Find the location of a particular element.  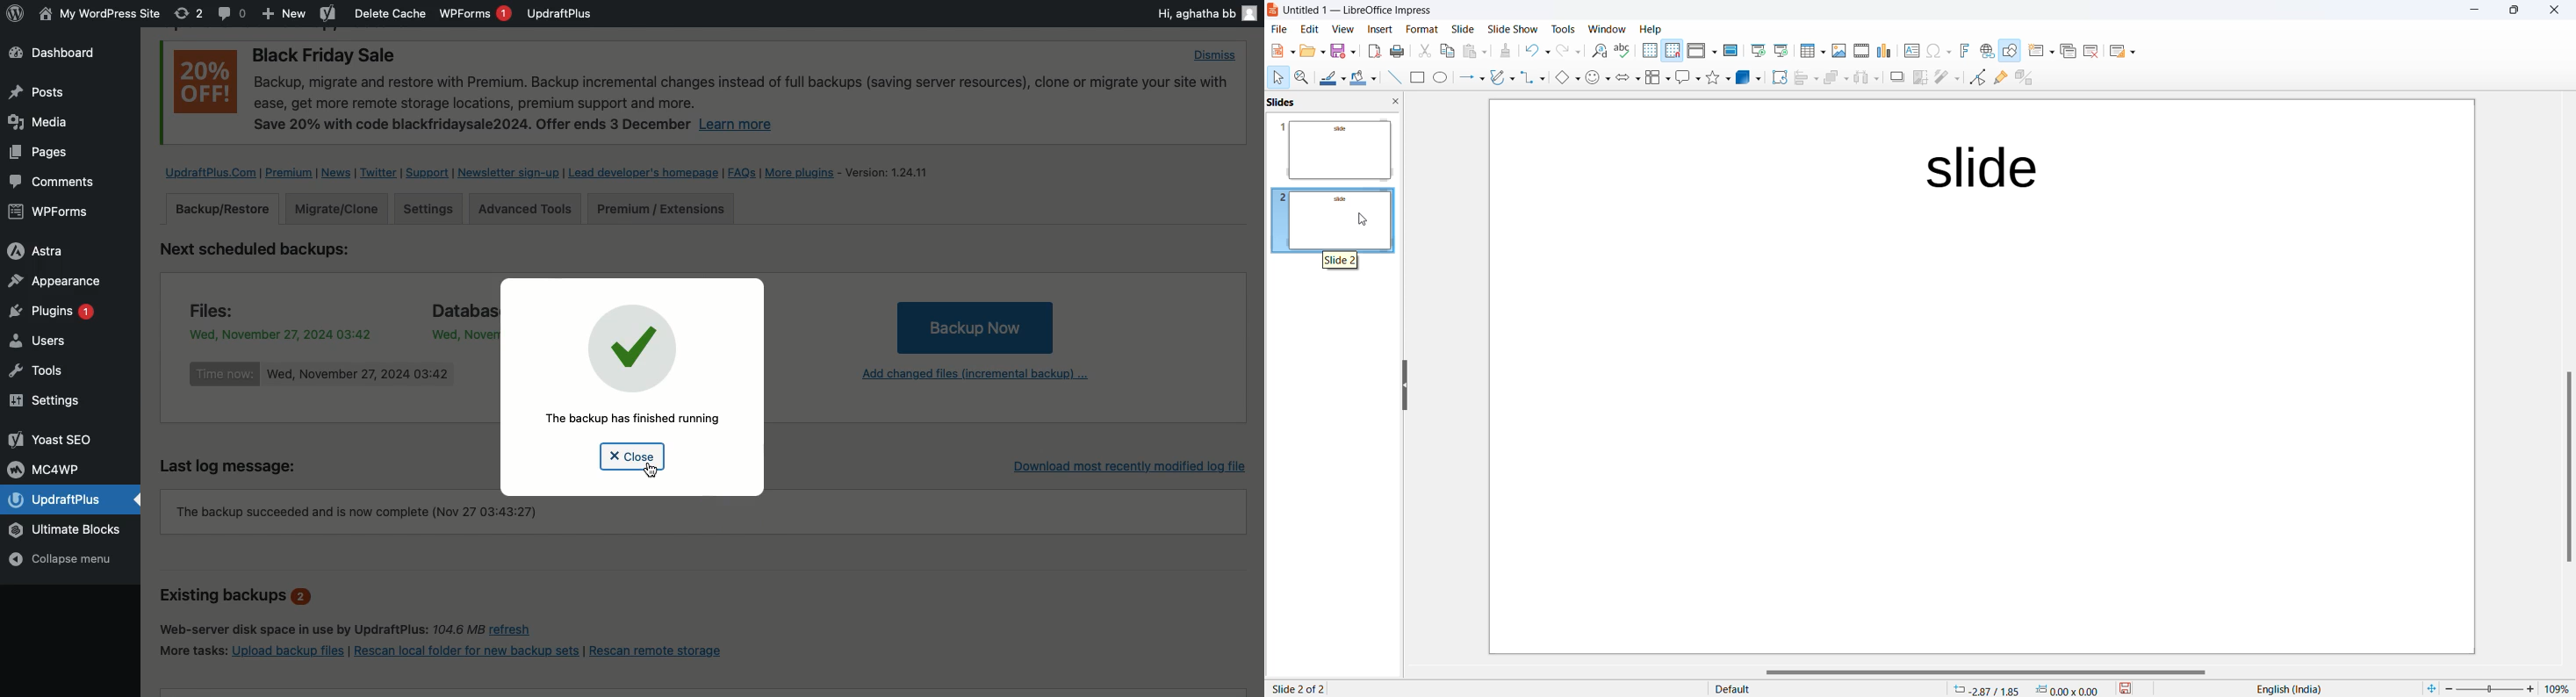

insert is located at coordinates (1374, 30).